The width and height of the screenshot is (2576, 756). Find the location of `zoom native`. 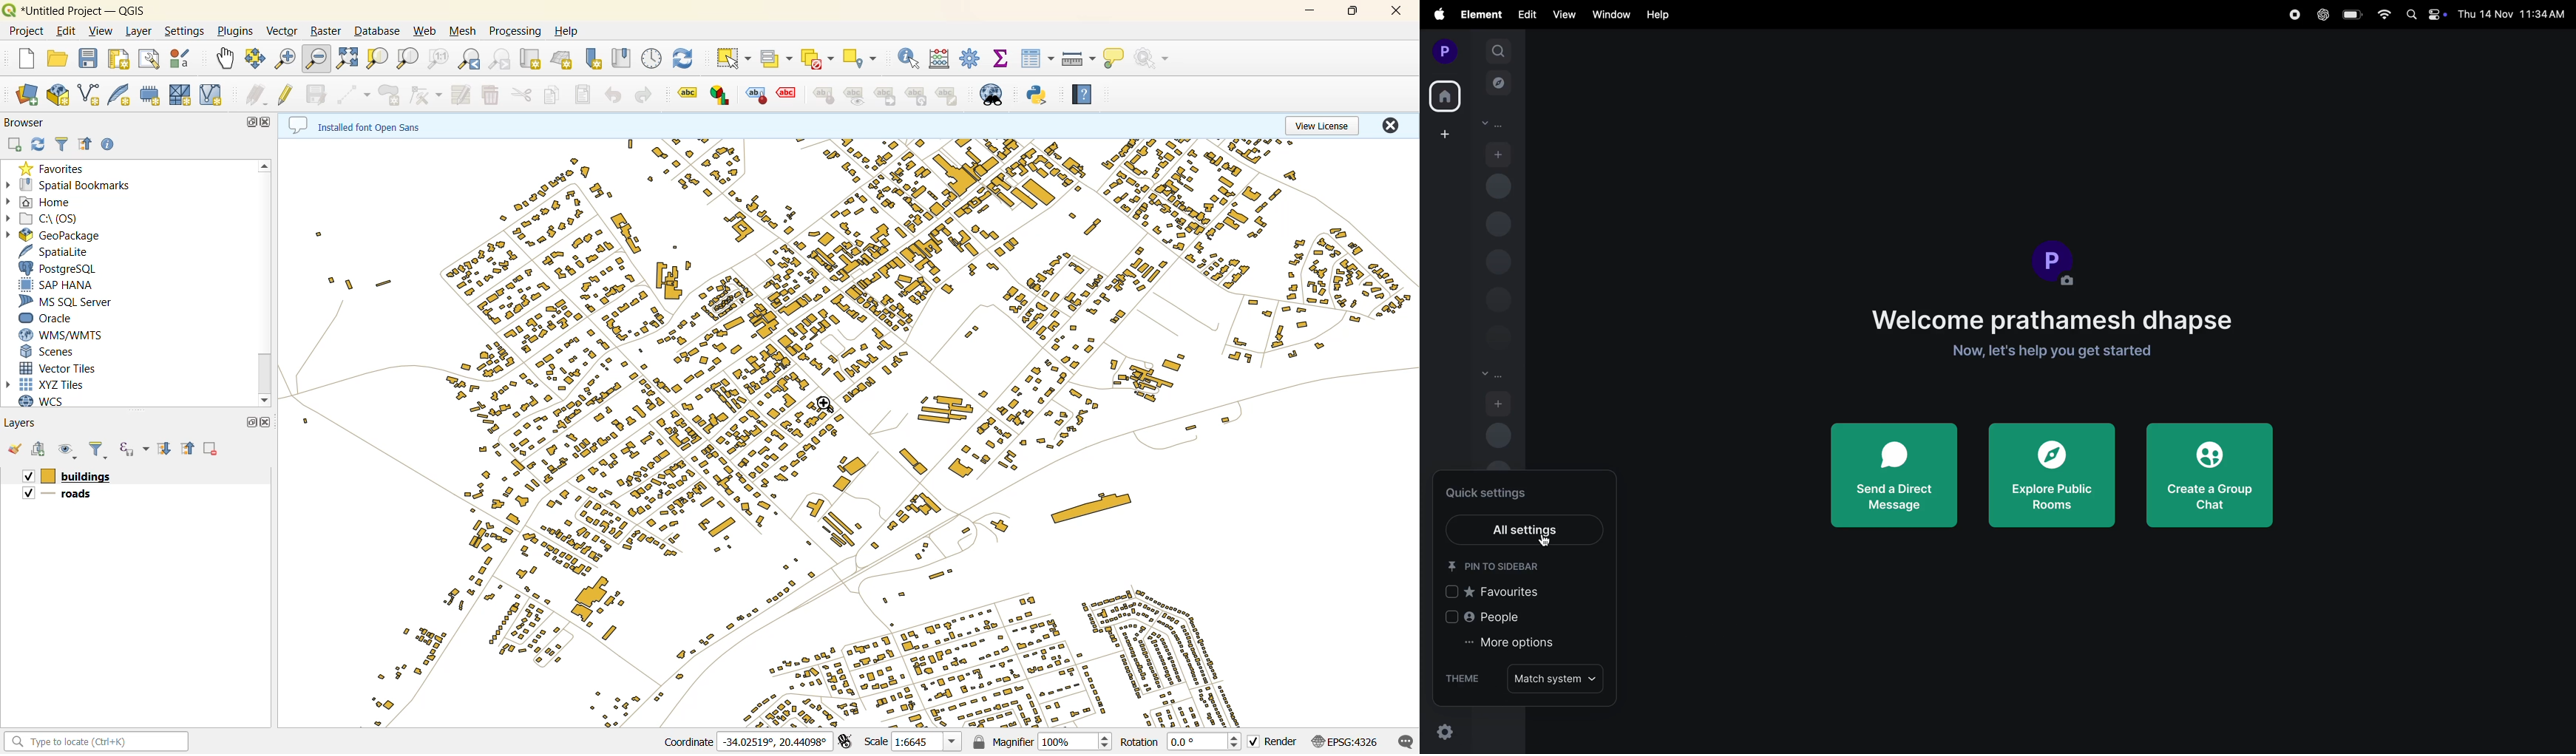

zoom native is located at coordinates (440, 58).